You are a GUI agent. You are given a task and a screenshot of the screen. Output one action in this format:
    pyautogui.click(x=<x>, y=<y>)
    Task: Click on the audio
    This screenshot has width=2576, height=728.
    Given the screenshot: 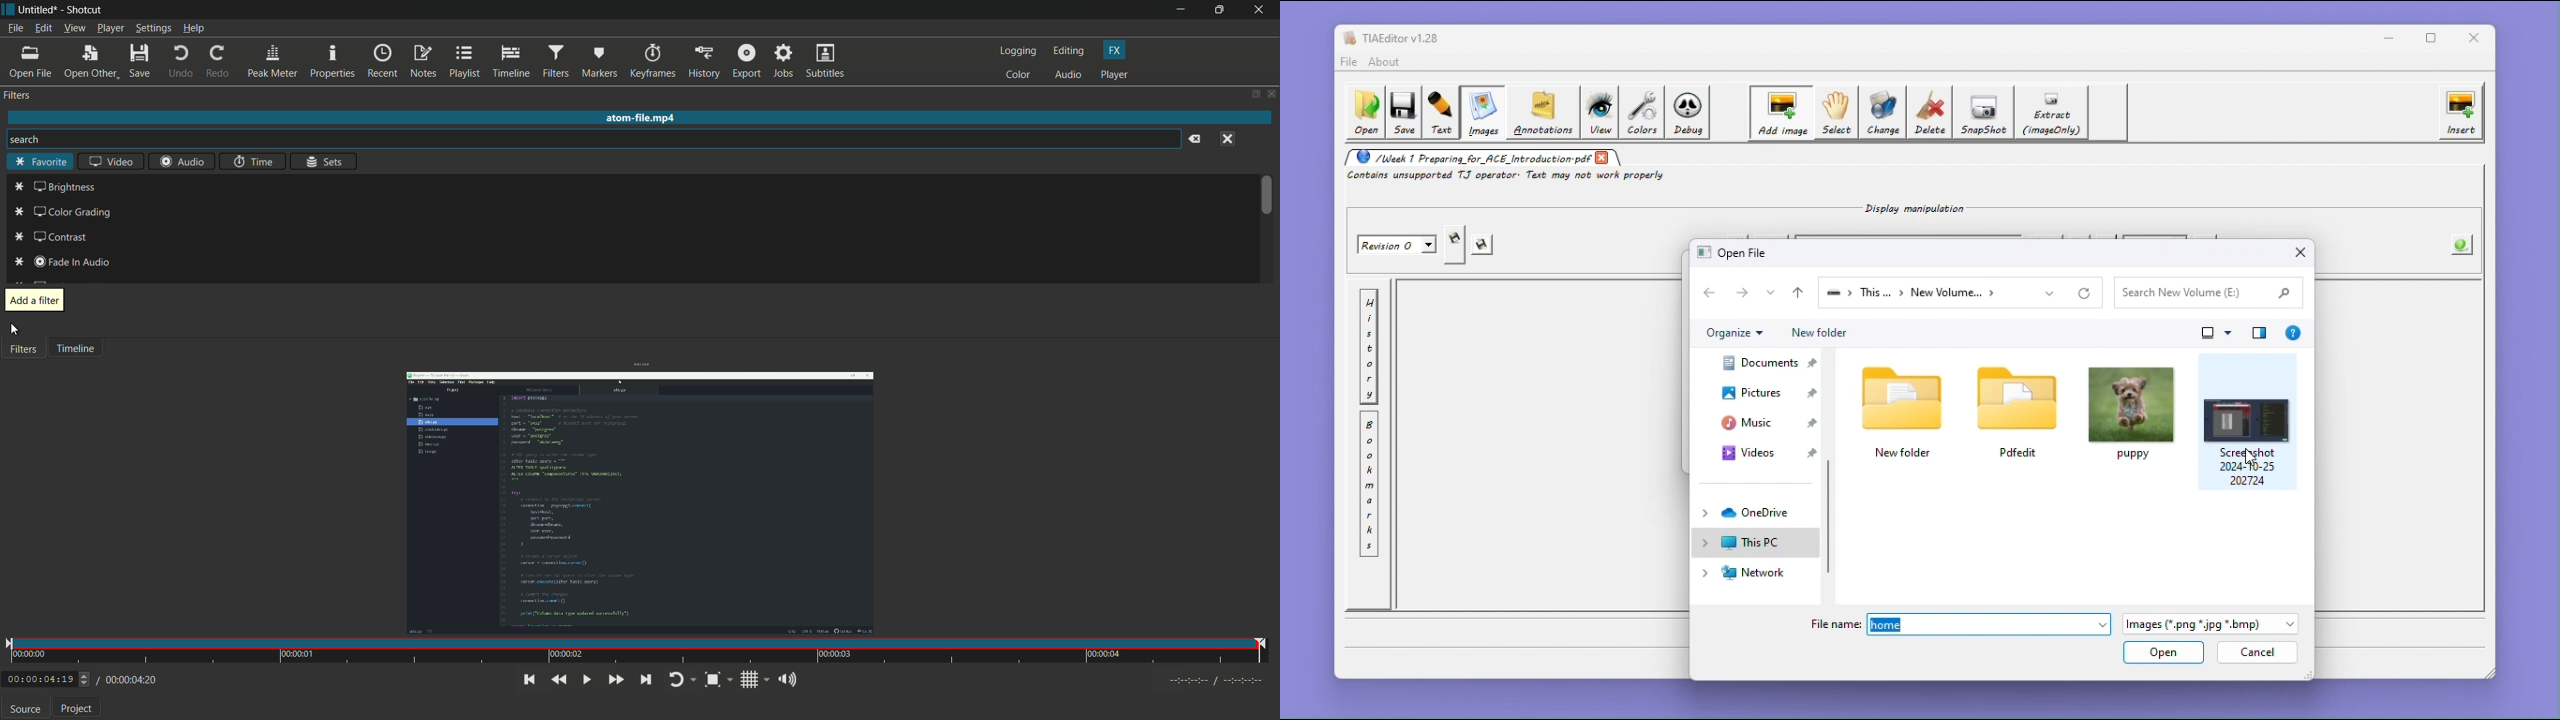 What is the action you would take?
    pyautogui.click(x=181, y=161)
    